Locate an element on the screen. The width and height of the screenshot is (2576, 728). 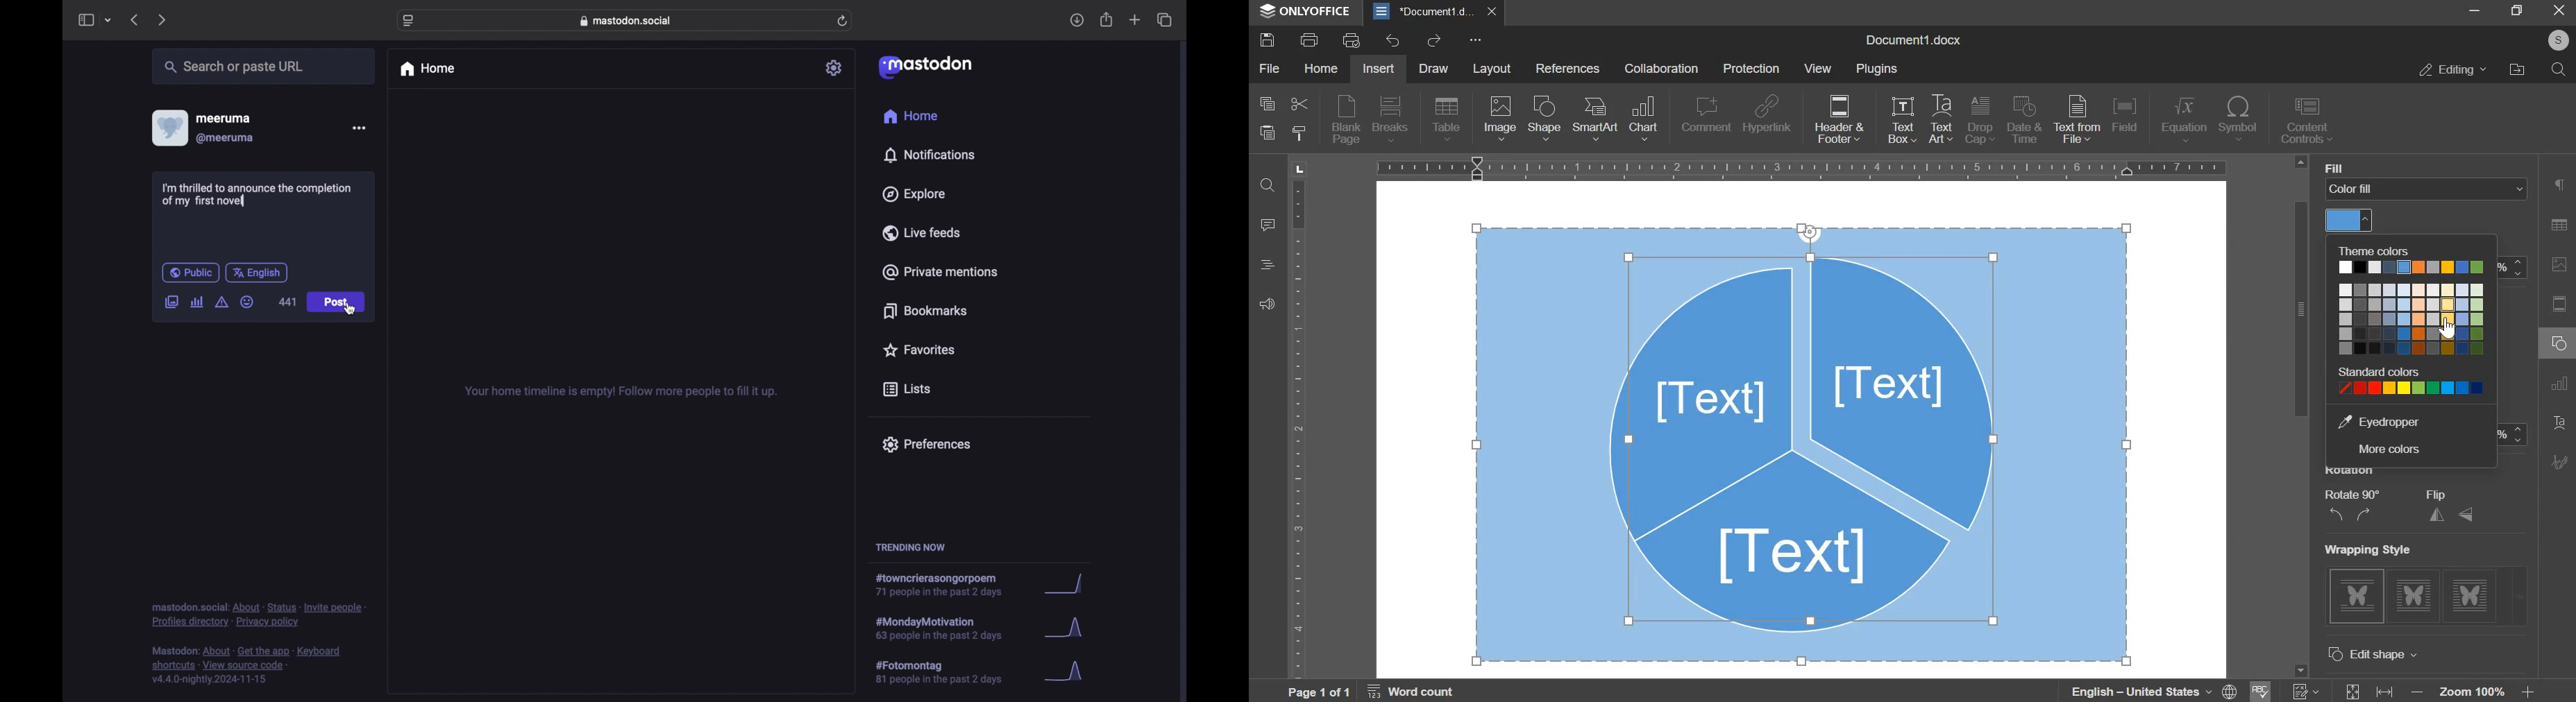
drop cap is located at coordinates (1980, 122).